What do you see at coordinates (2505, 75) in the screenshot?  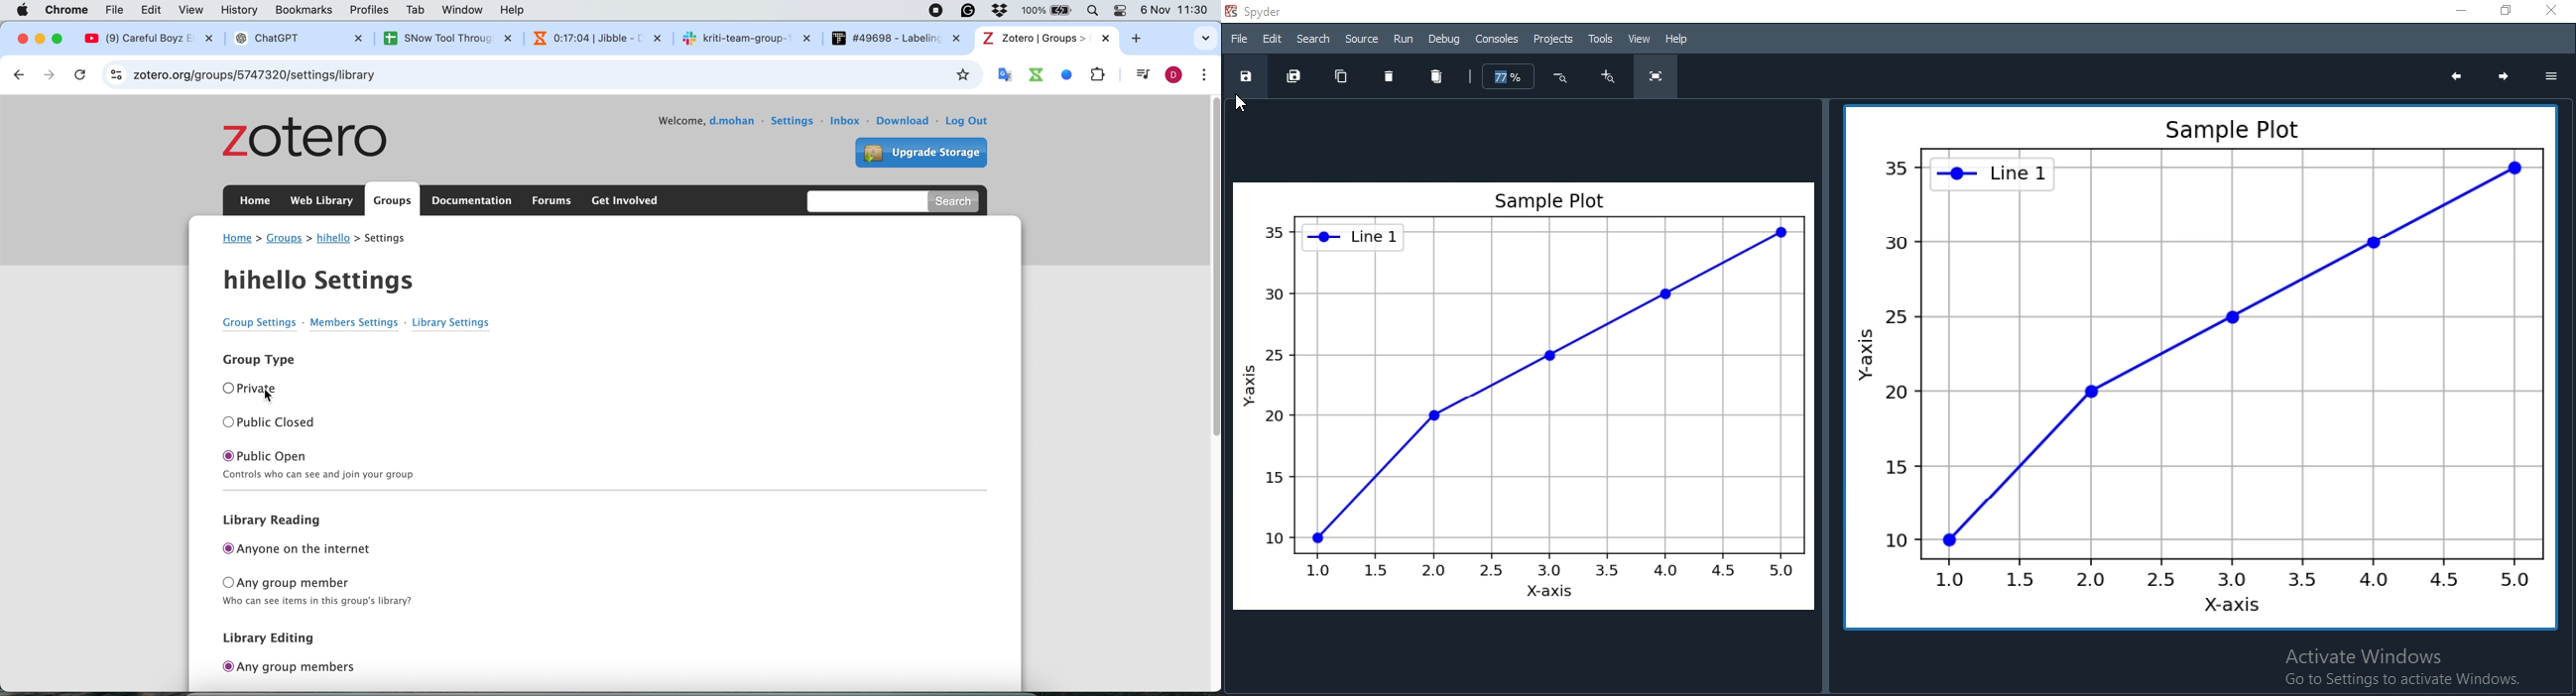 I see `next plot` at bounding box center [2505, 75].